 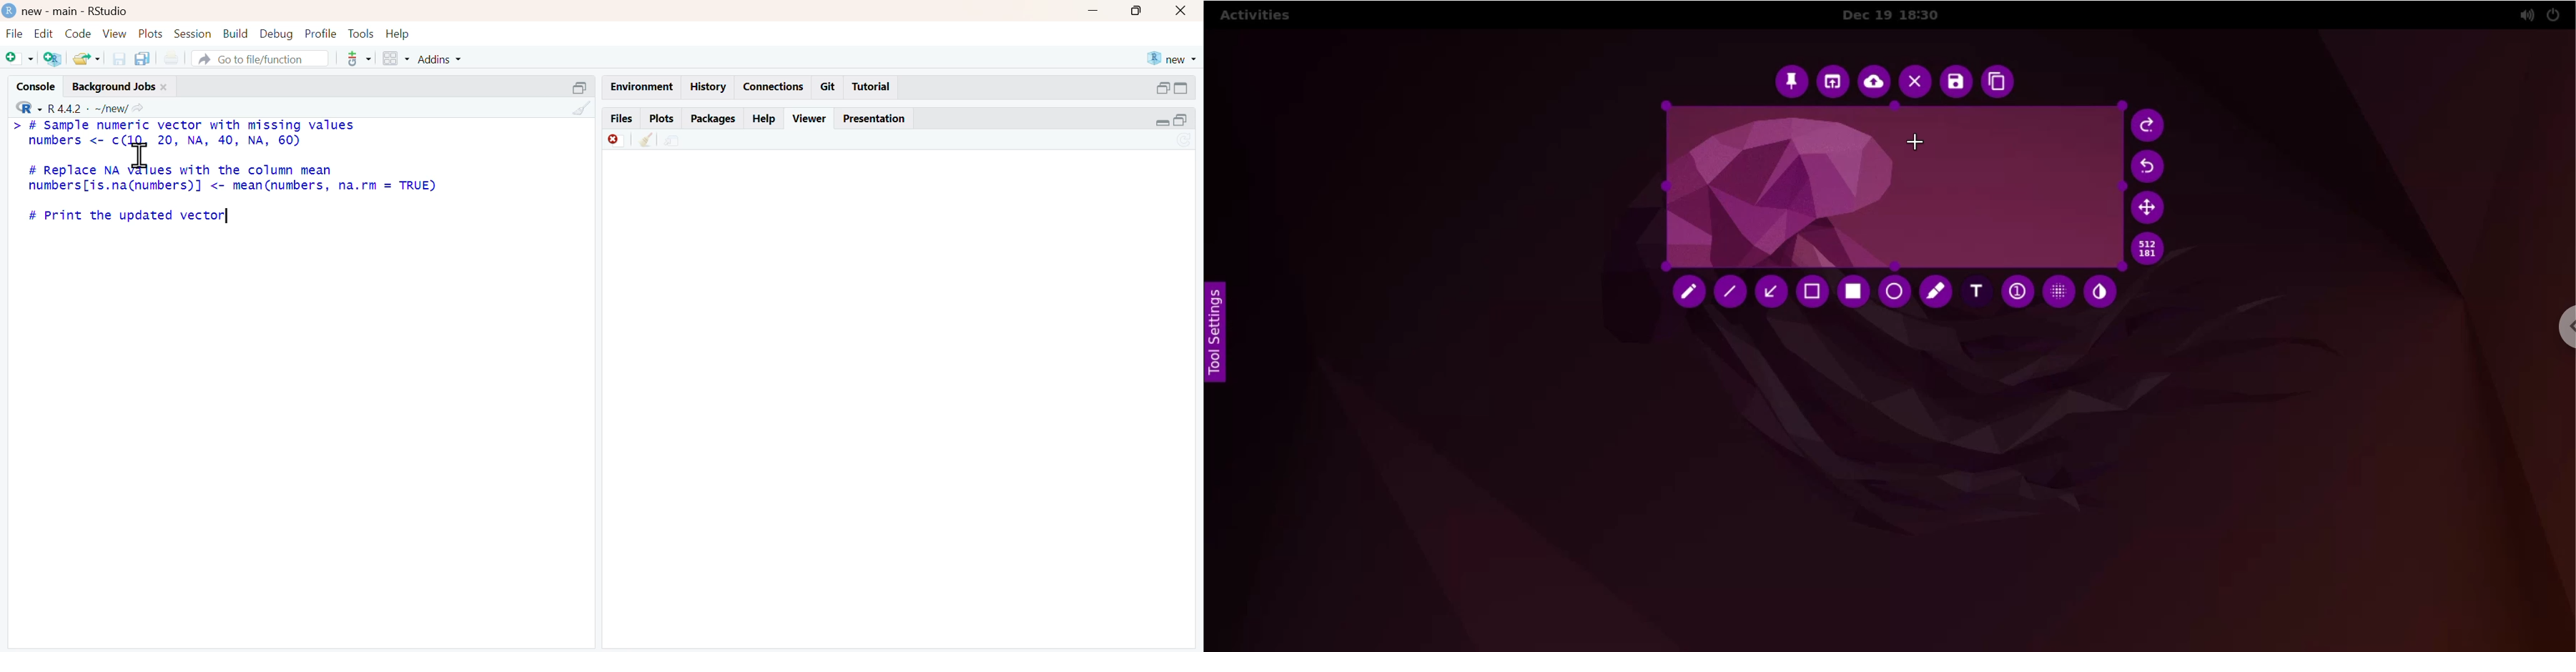 What do you see at coordinates (137, 108) in the screenshot?
I see `share icon` at bounding box center [137, 108].